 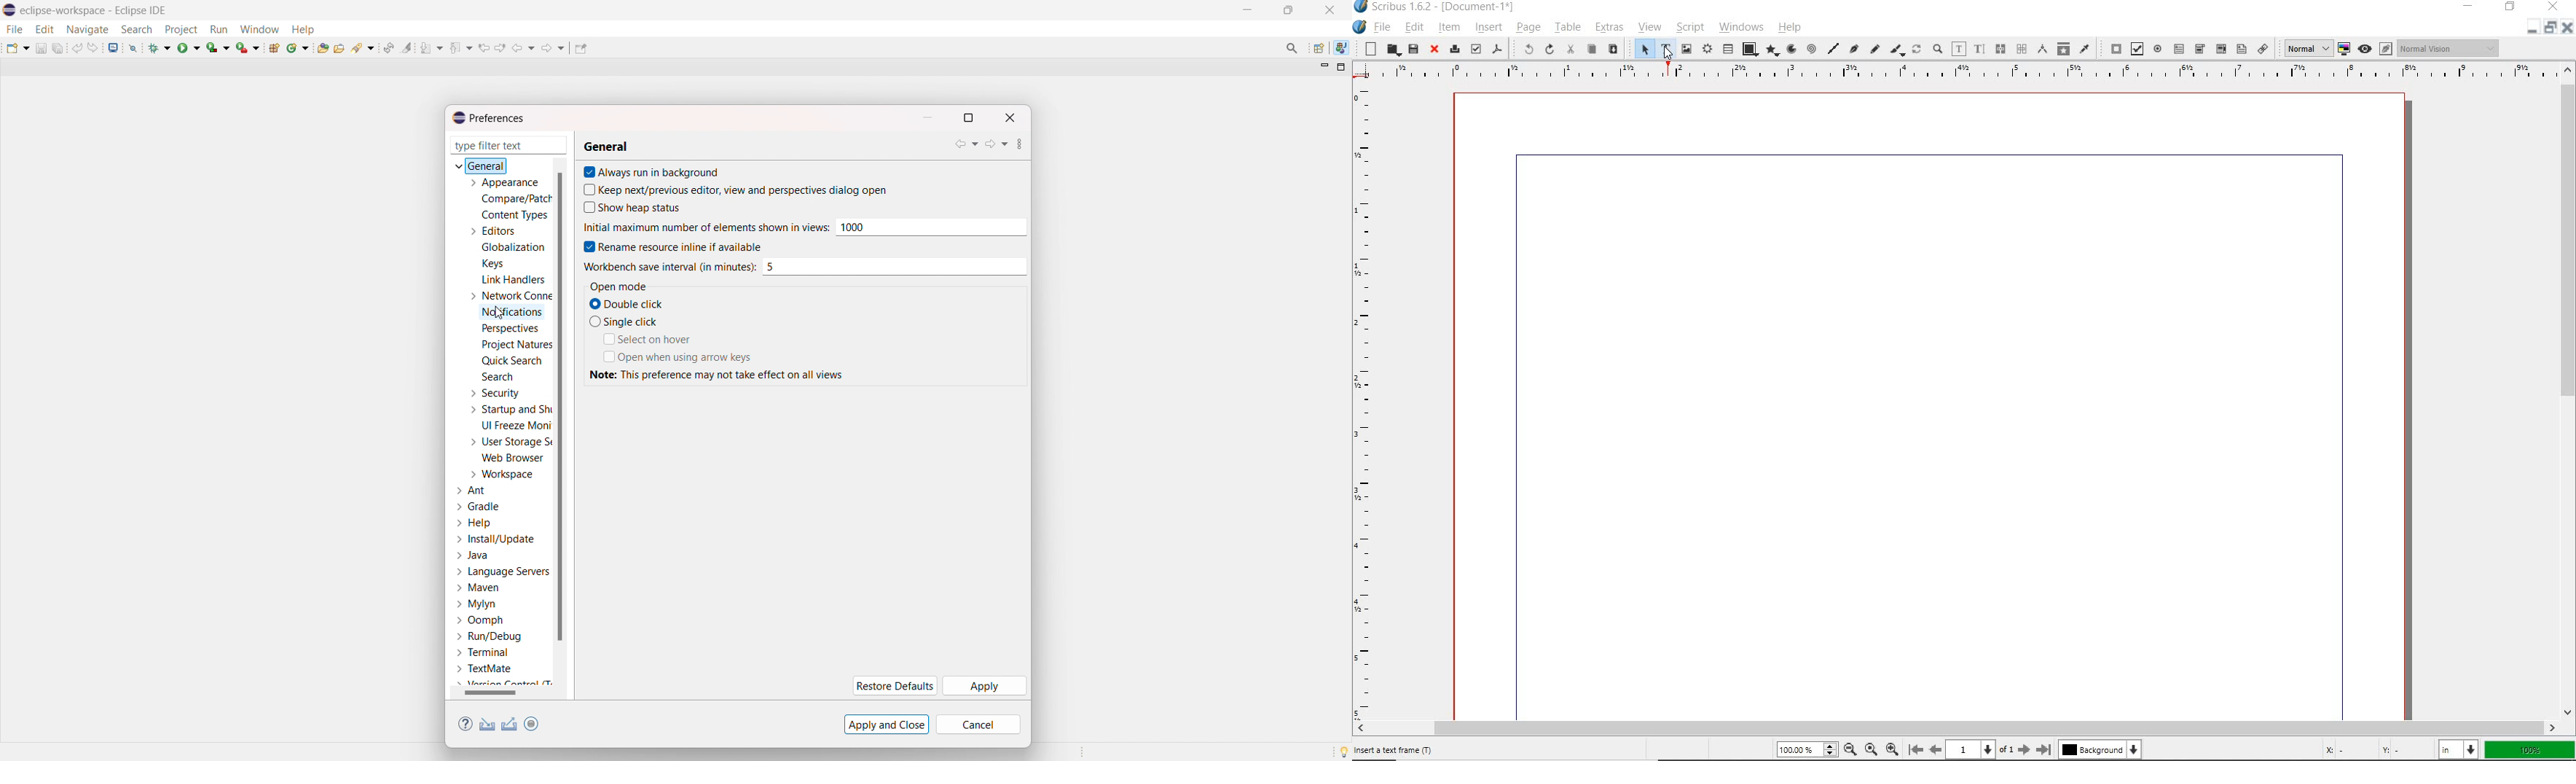 I want to click on open, so click(x=1391, y=50).